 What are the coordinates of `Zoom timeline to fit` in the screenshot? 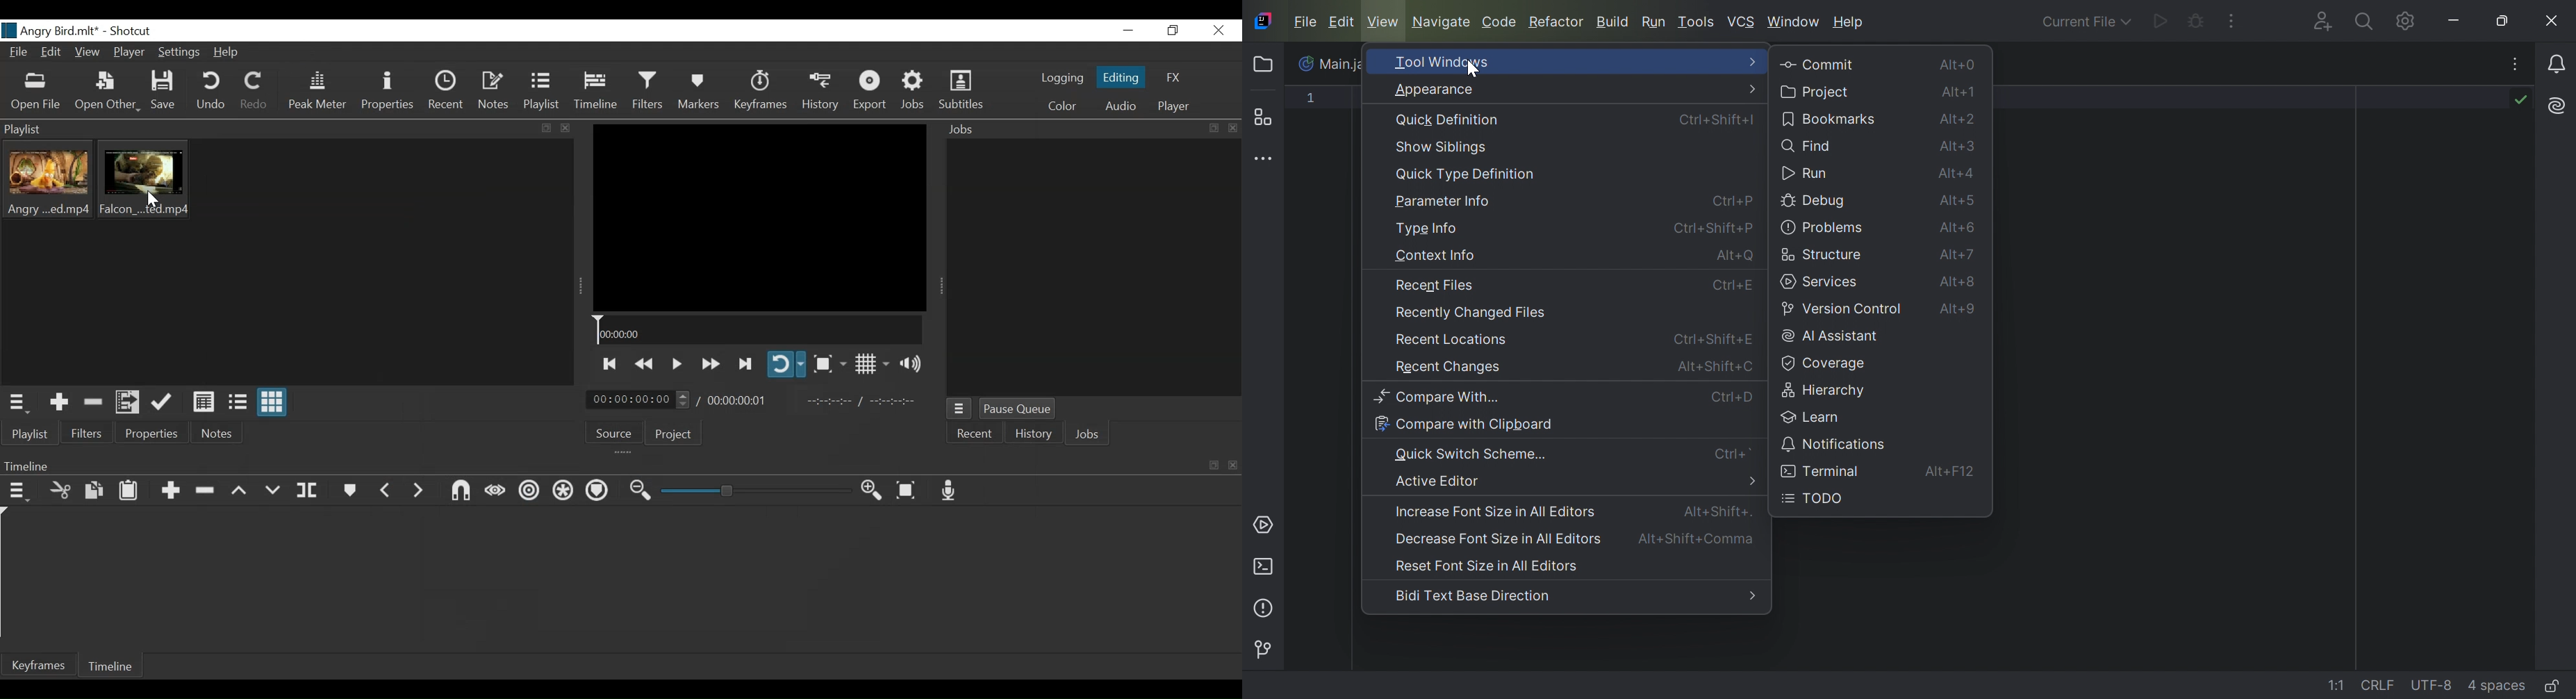 It's located at (911, 489).